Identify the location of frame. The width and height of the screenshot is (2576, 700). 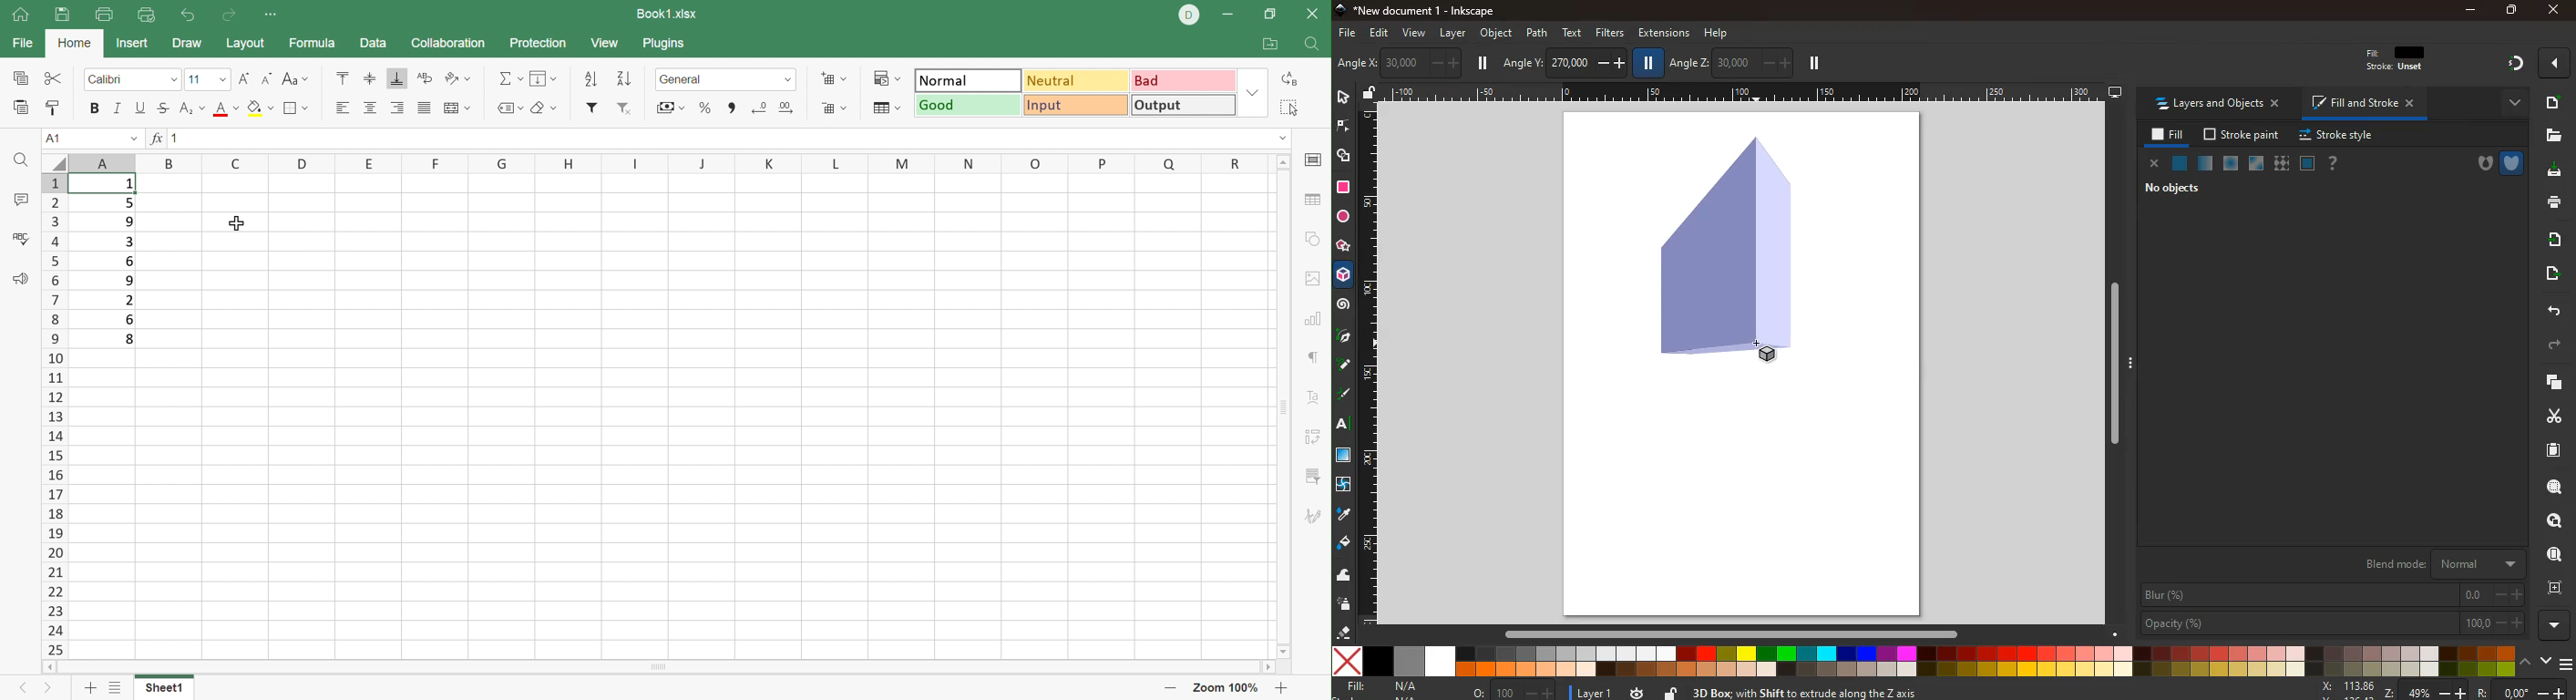
(2554, 588).